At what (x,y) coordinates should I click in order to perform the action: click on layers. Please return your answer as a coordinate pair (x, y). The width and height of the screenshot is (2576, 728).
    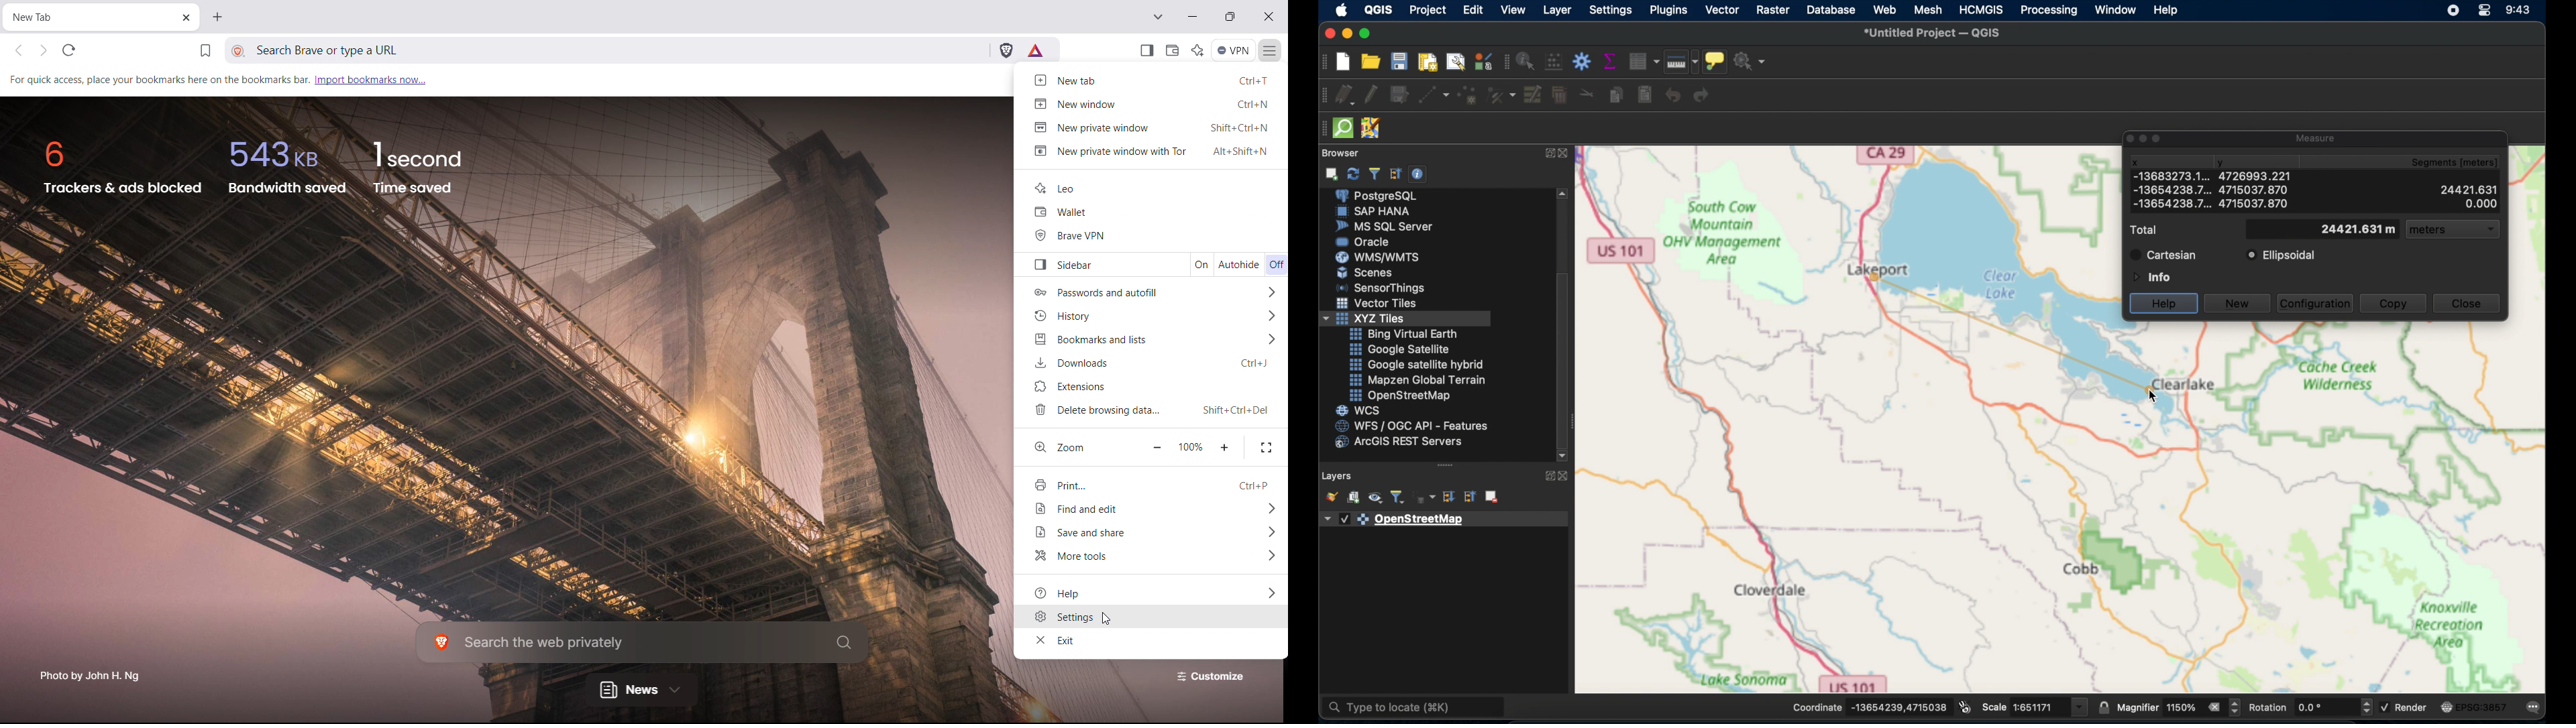
    Looking at the image, I should click on (1337, 474).